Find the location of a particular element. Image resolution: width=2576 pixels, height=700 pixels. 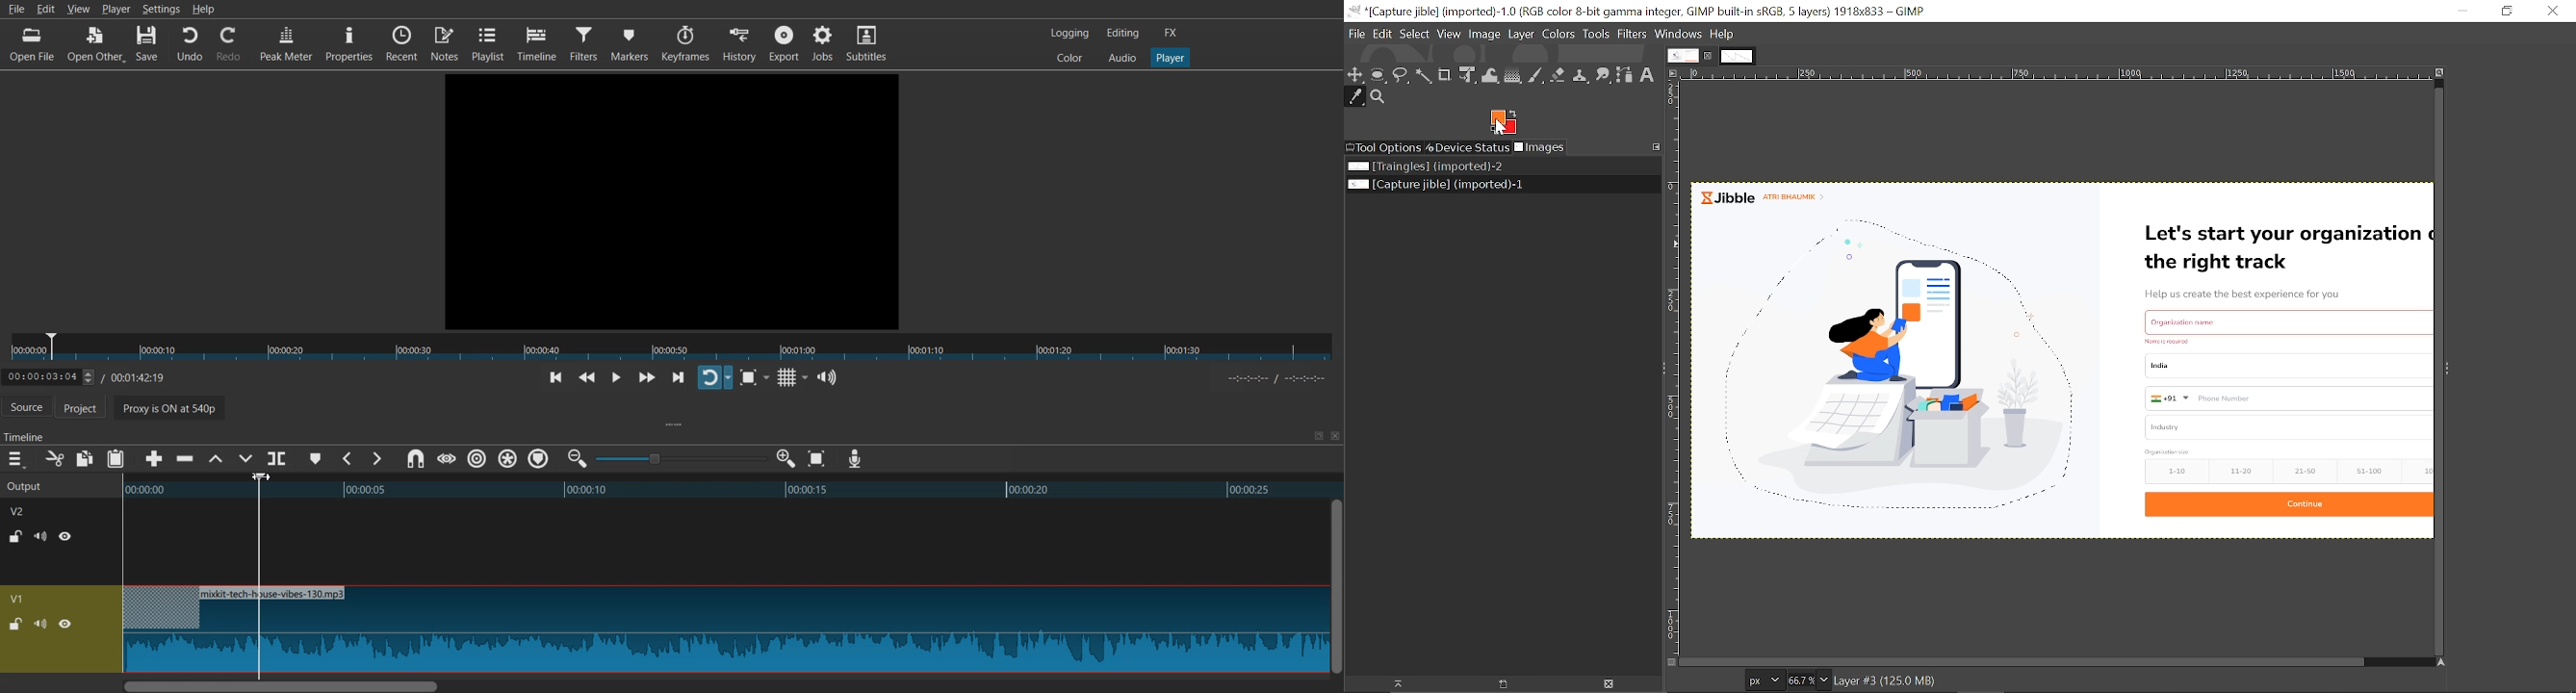

Ripple all markers is located at coordinates (508, 459).